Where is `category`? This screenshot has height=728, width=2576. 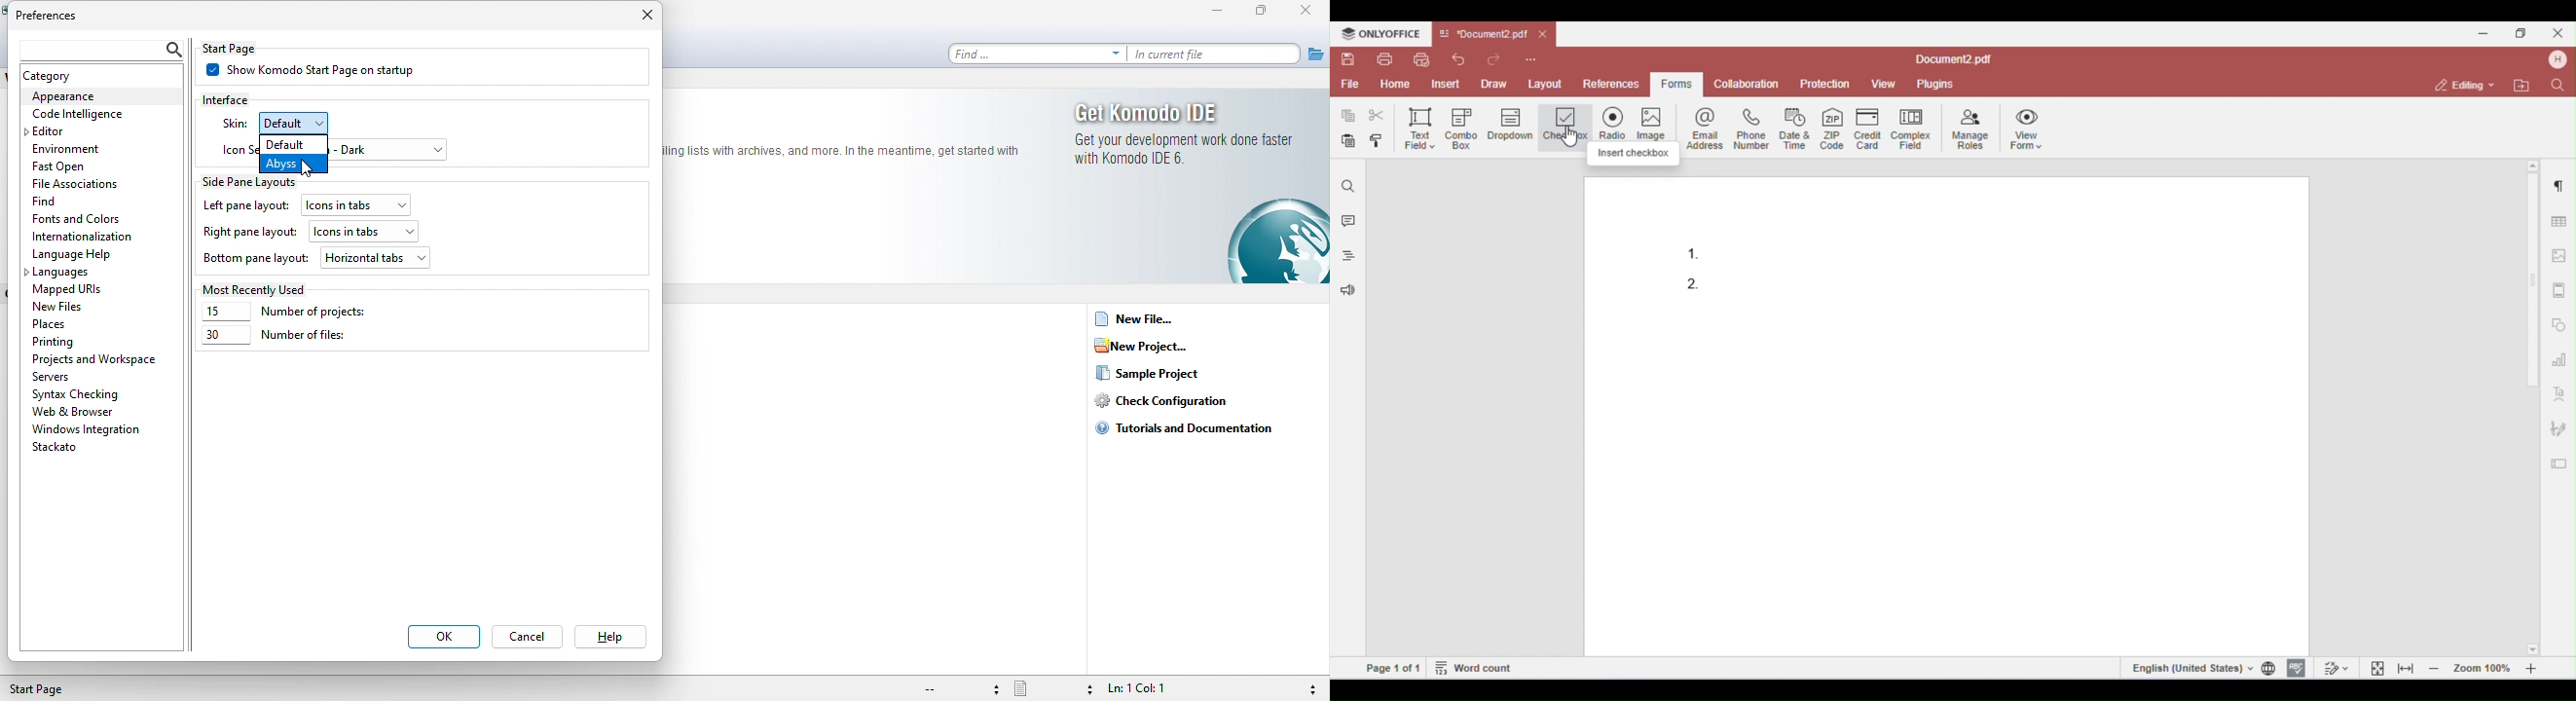
category is located at coordinates (70, 76).